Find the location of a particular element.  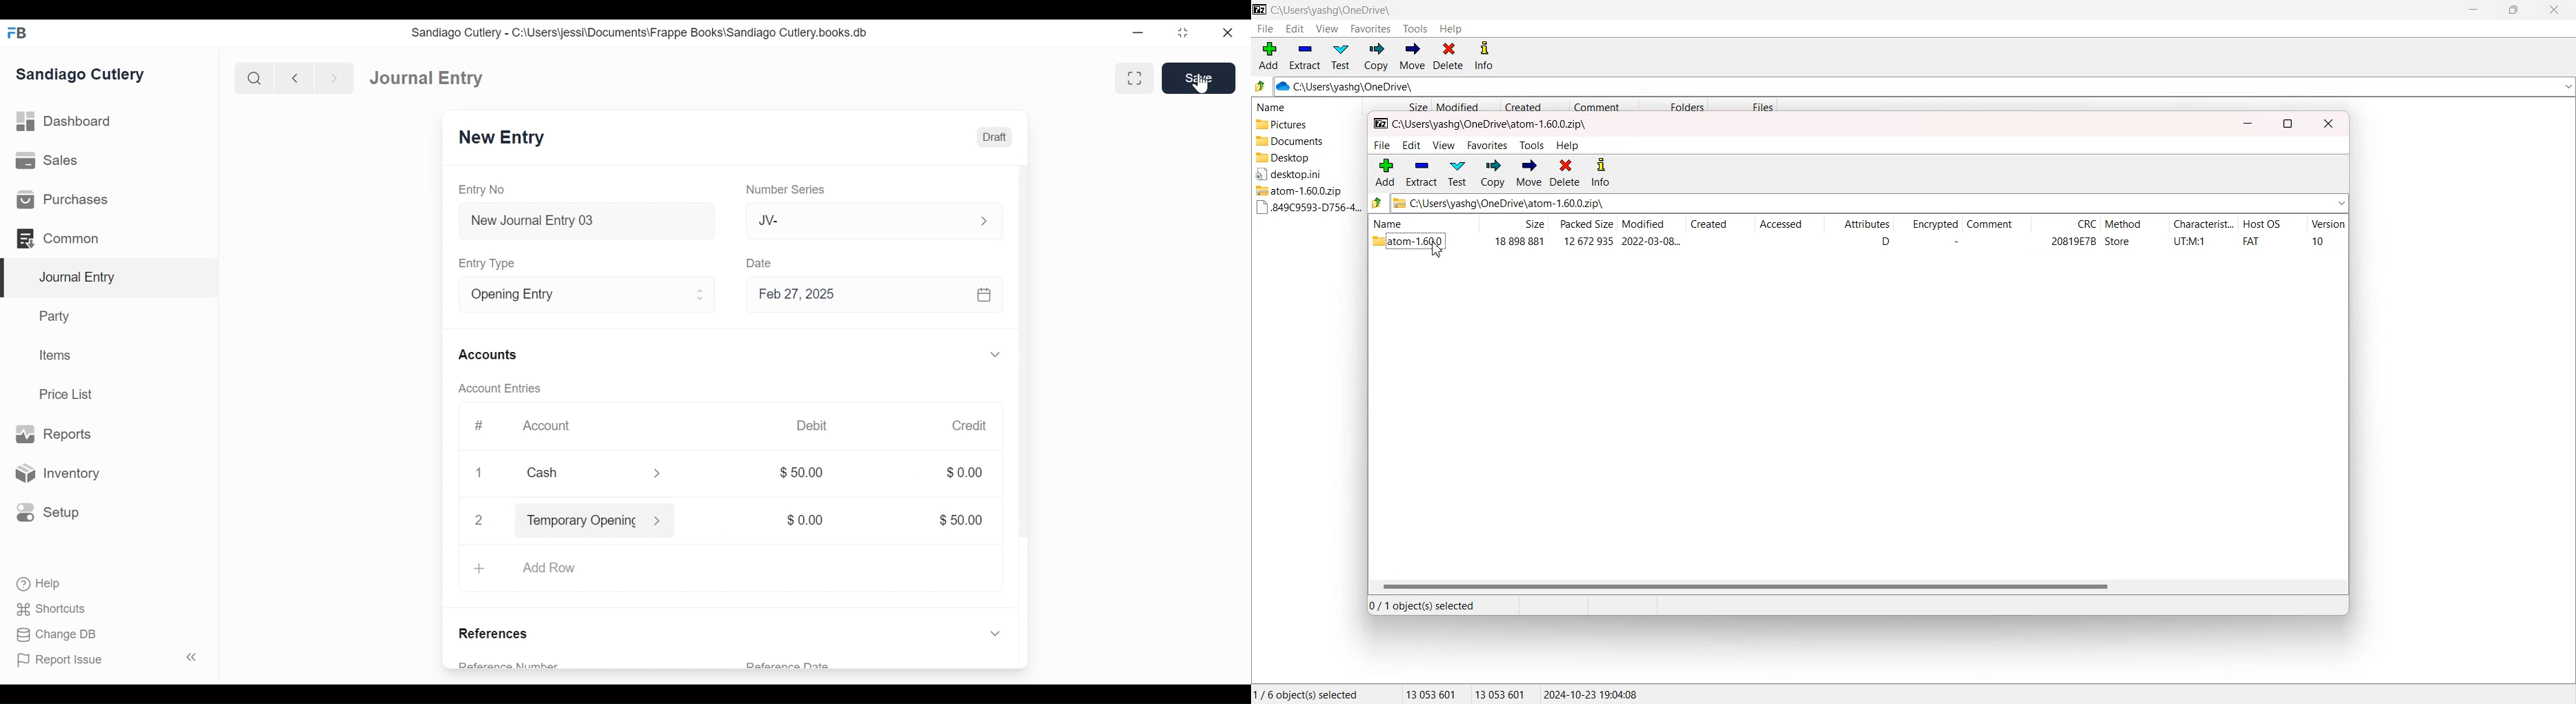

copy is located at coordinates (1493, 173).